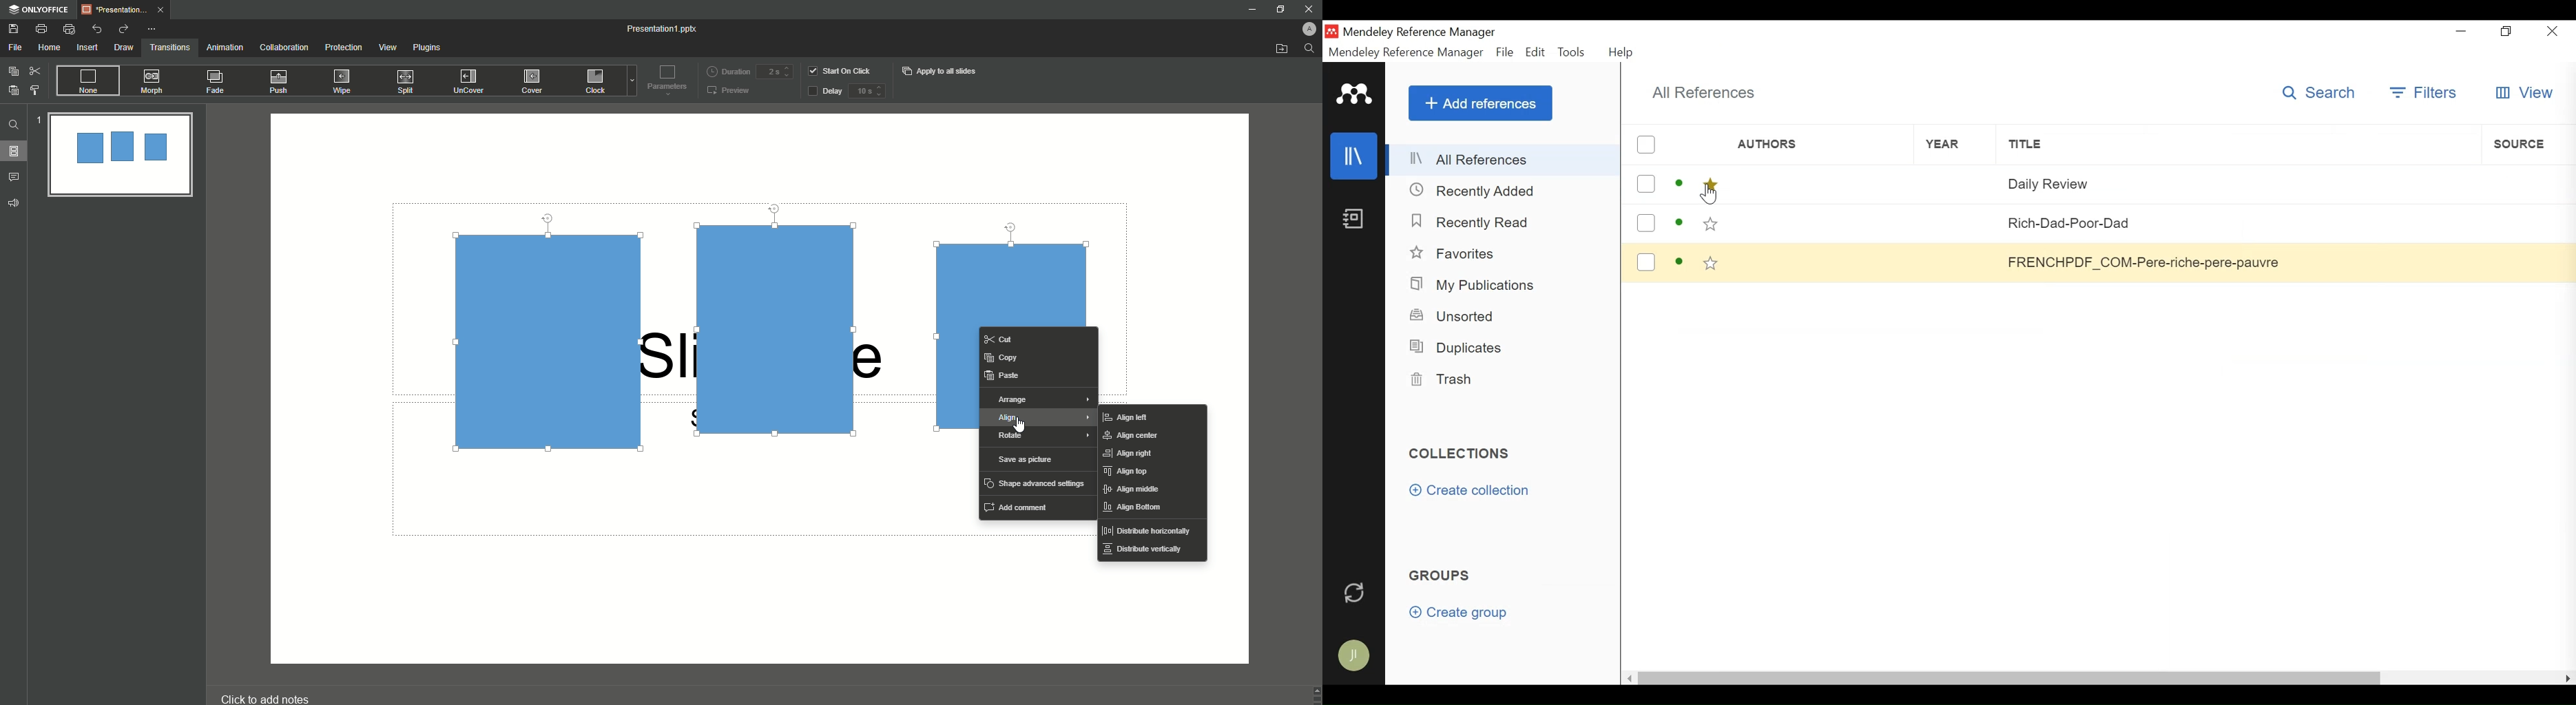  What do you see at coordinates (1142, 554) in the screenshot?
I see `Distribute vertically` at bounding box center [1142, 554].